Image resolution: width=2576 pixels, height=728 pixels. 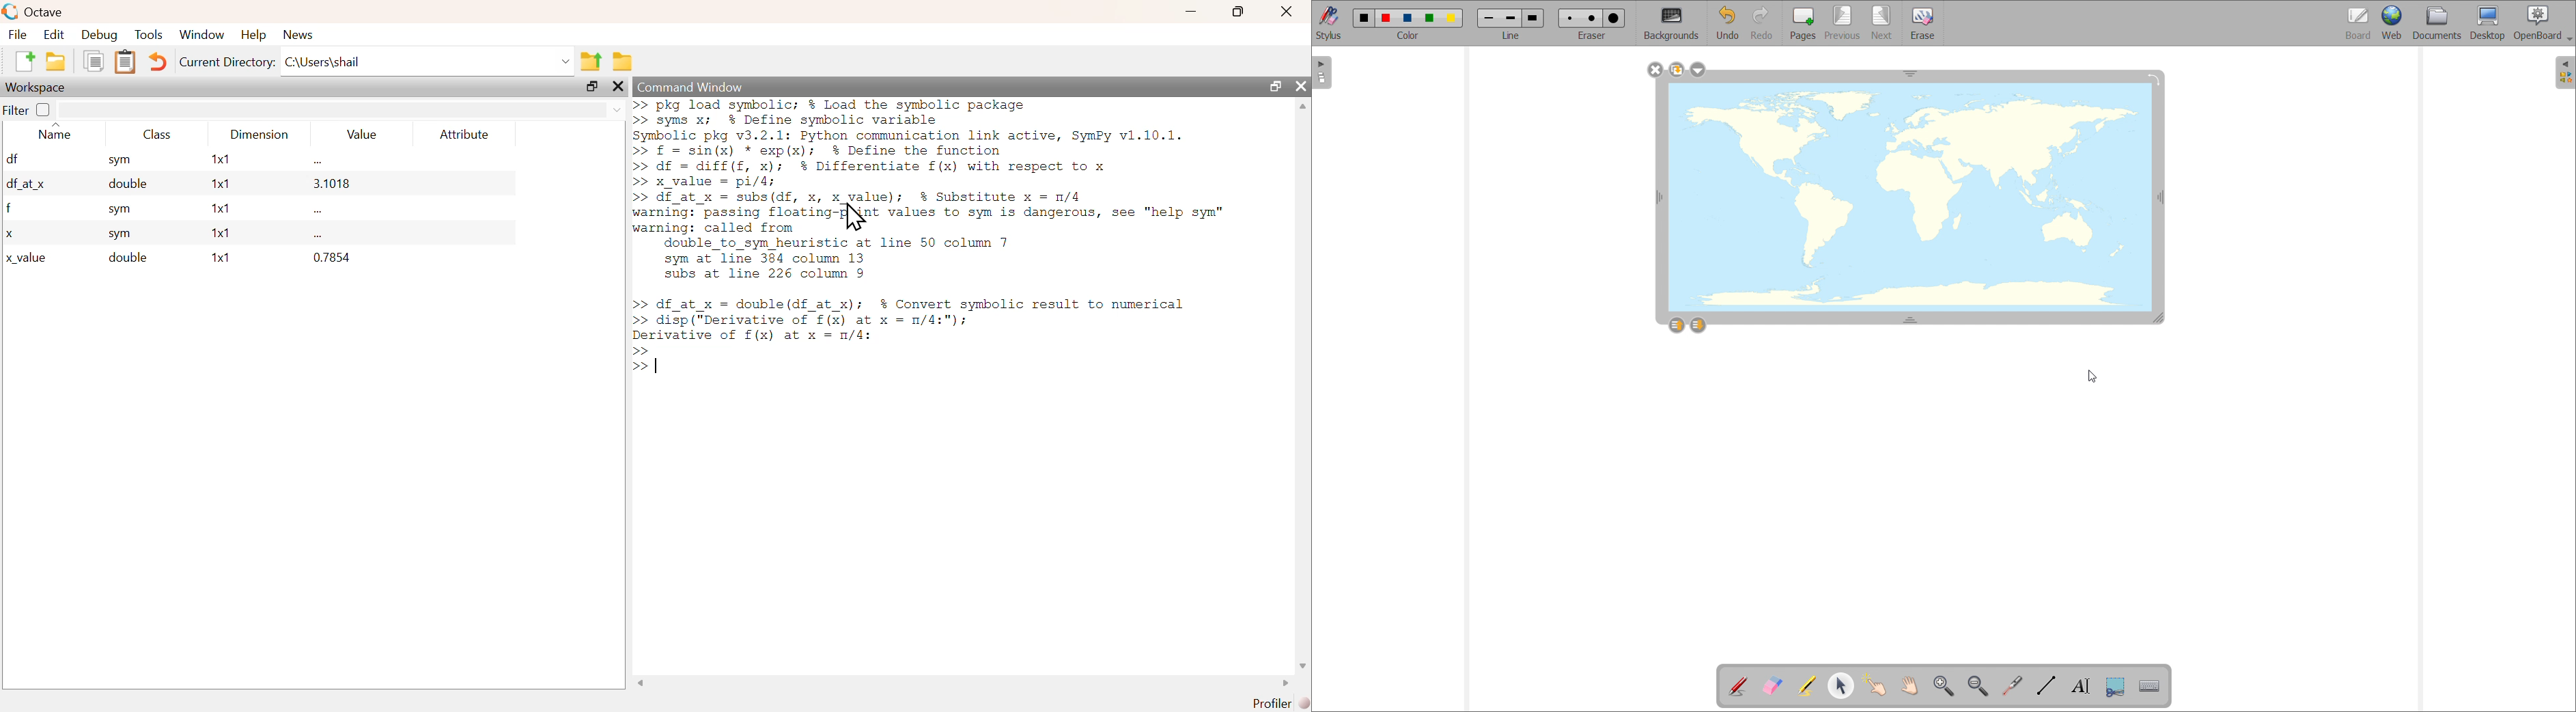 What do you see at coordinates (1761, 22) in the screenshot?
I see `redo` at bounding box center [1761, 22].